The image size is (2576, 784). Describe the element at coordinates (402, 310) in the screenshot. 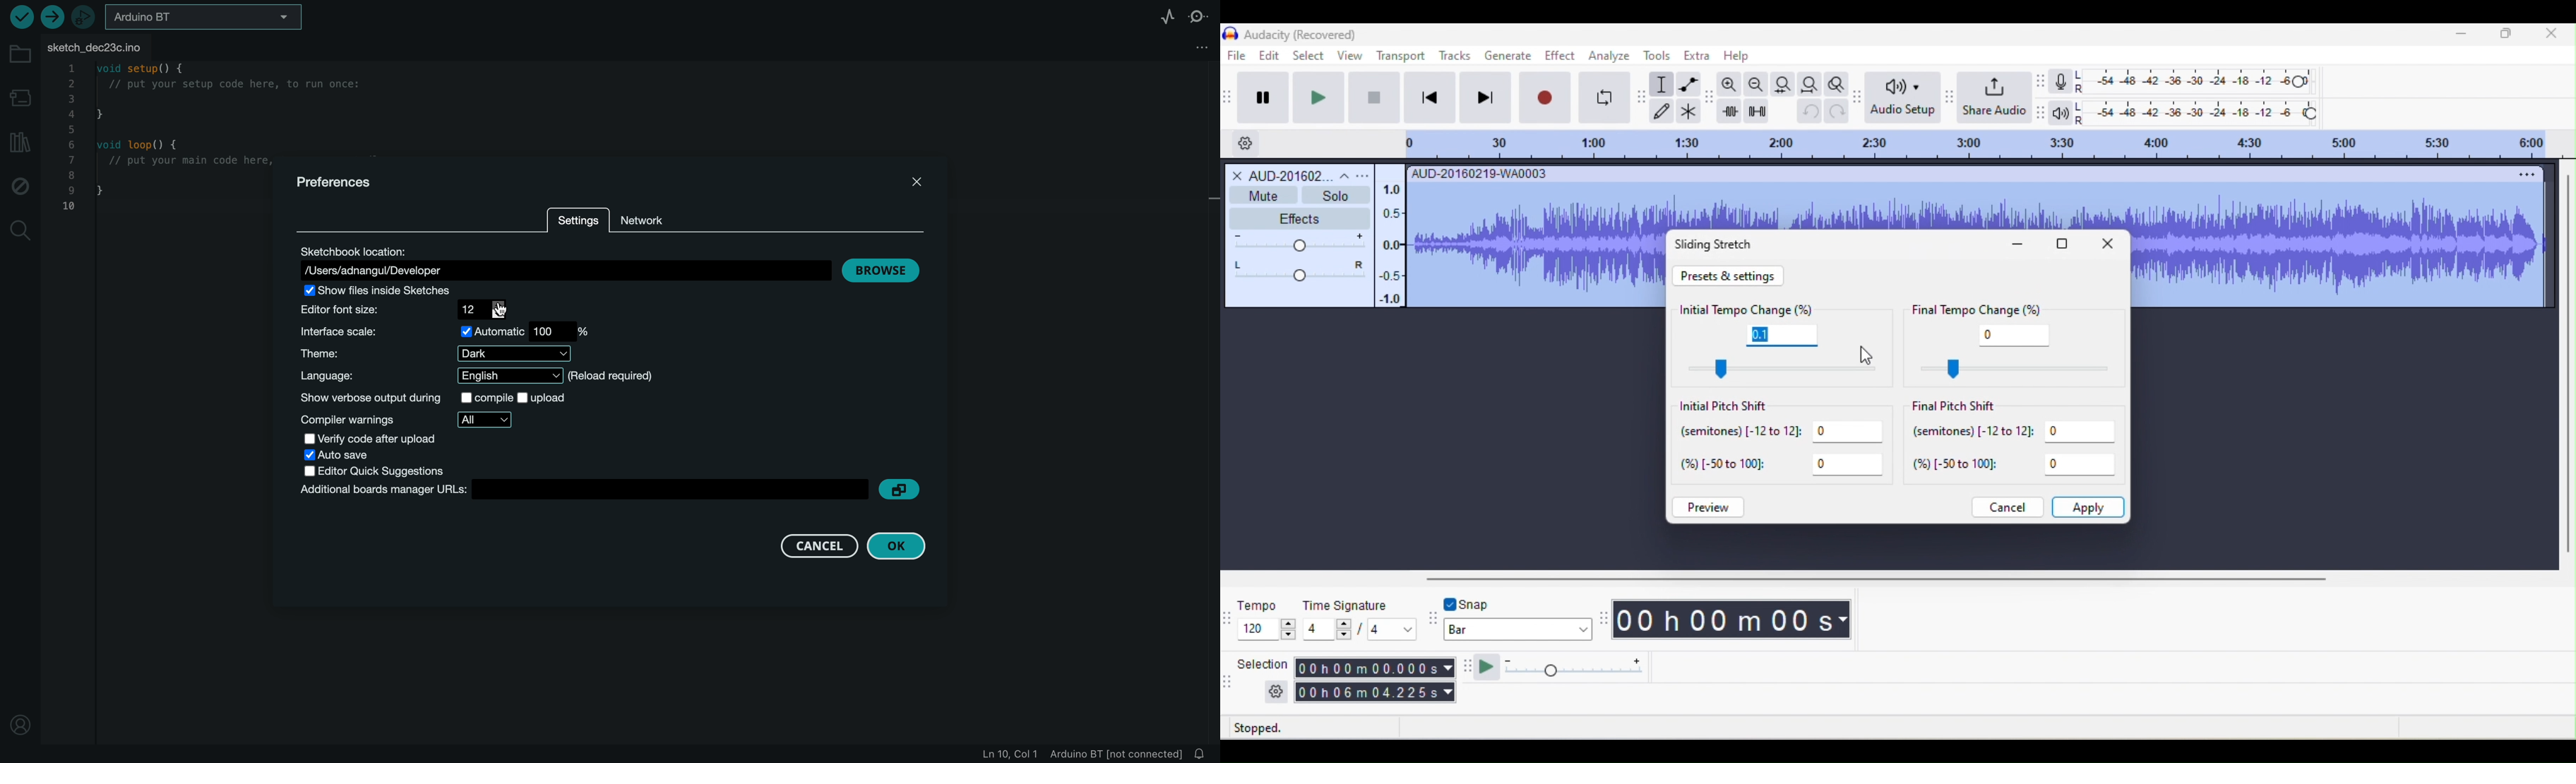

I see `font size` at that location.